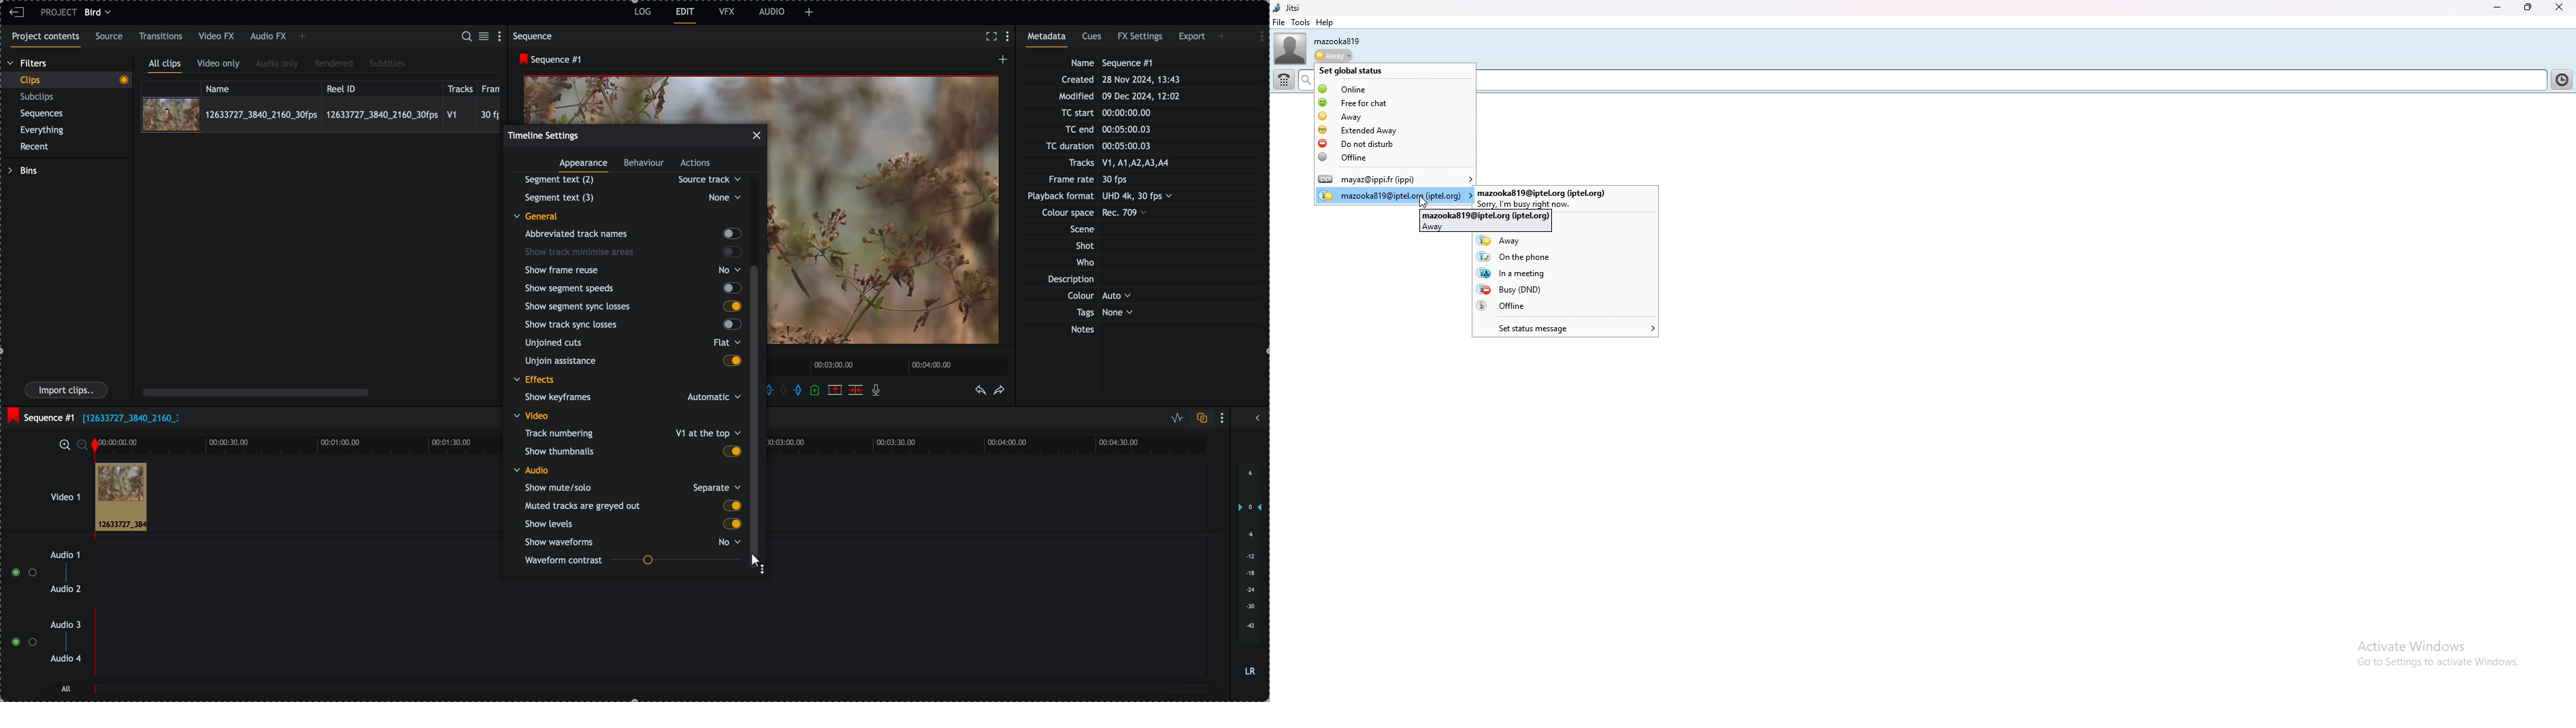 Image resolution: width=2576 pixels, height=728 pixels. I want to click on offline, so click(1397, 158).